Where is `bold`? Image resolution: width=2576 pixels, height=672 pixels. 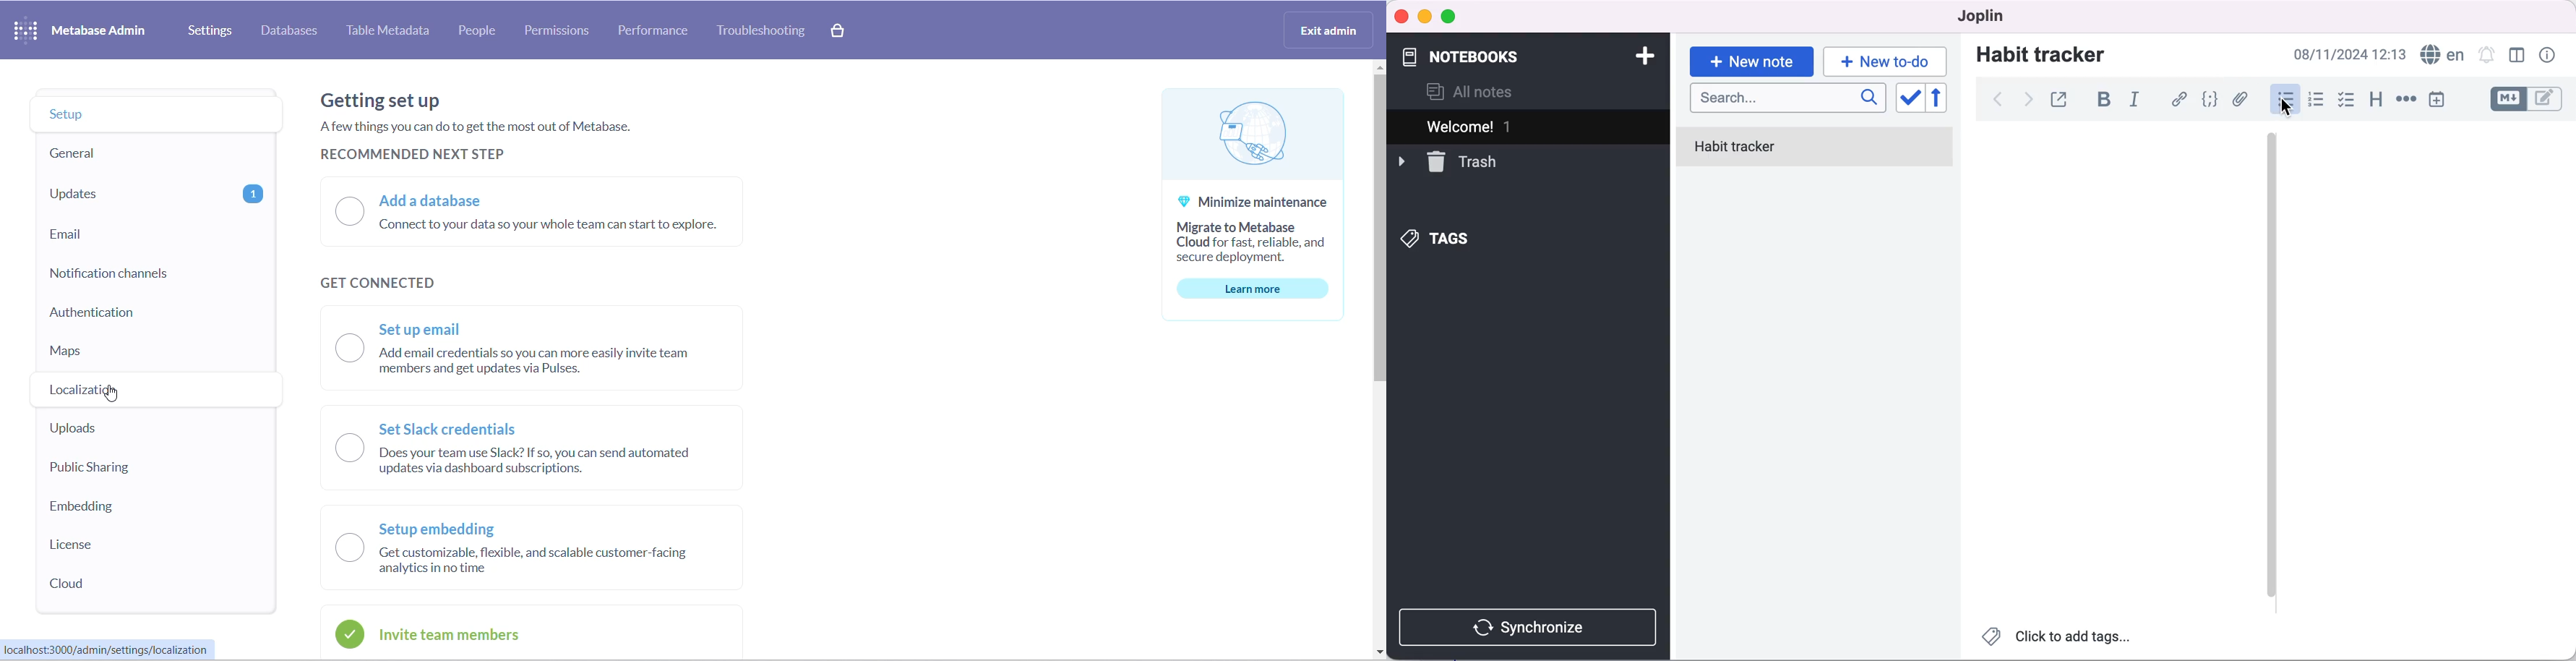
bold is located at coordinates (2109, 101).